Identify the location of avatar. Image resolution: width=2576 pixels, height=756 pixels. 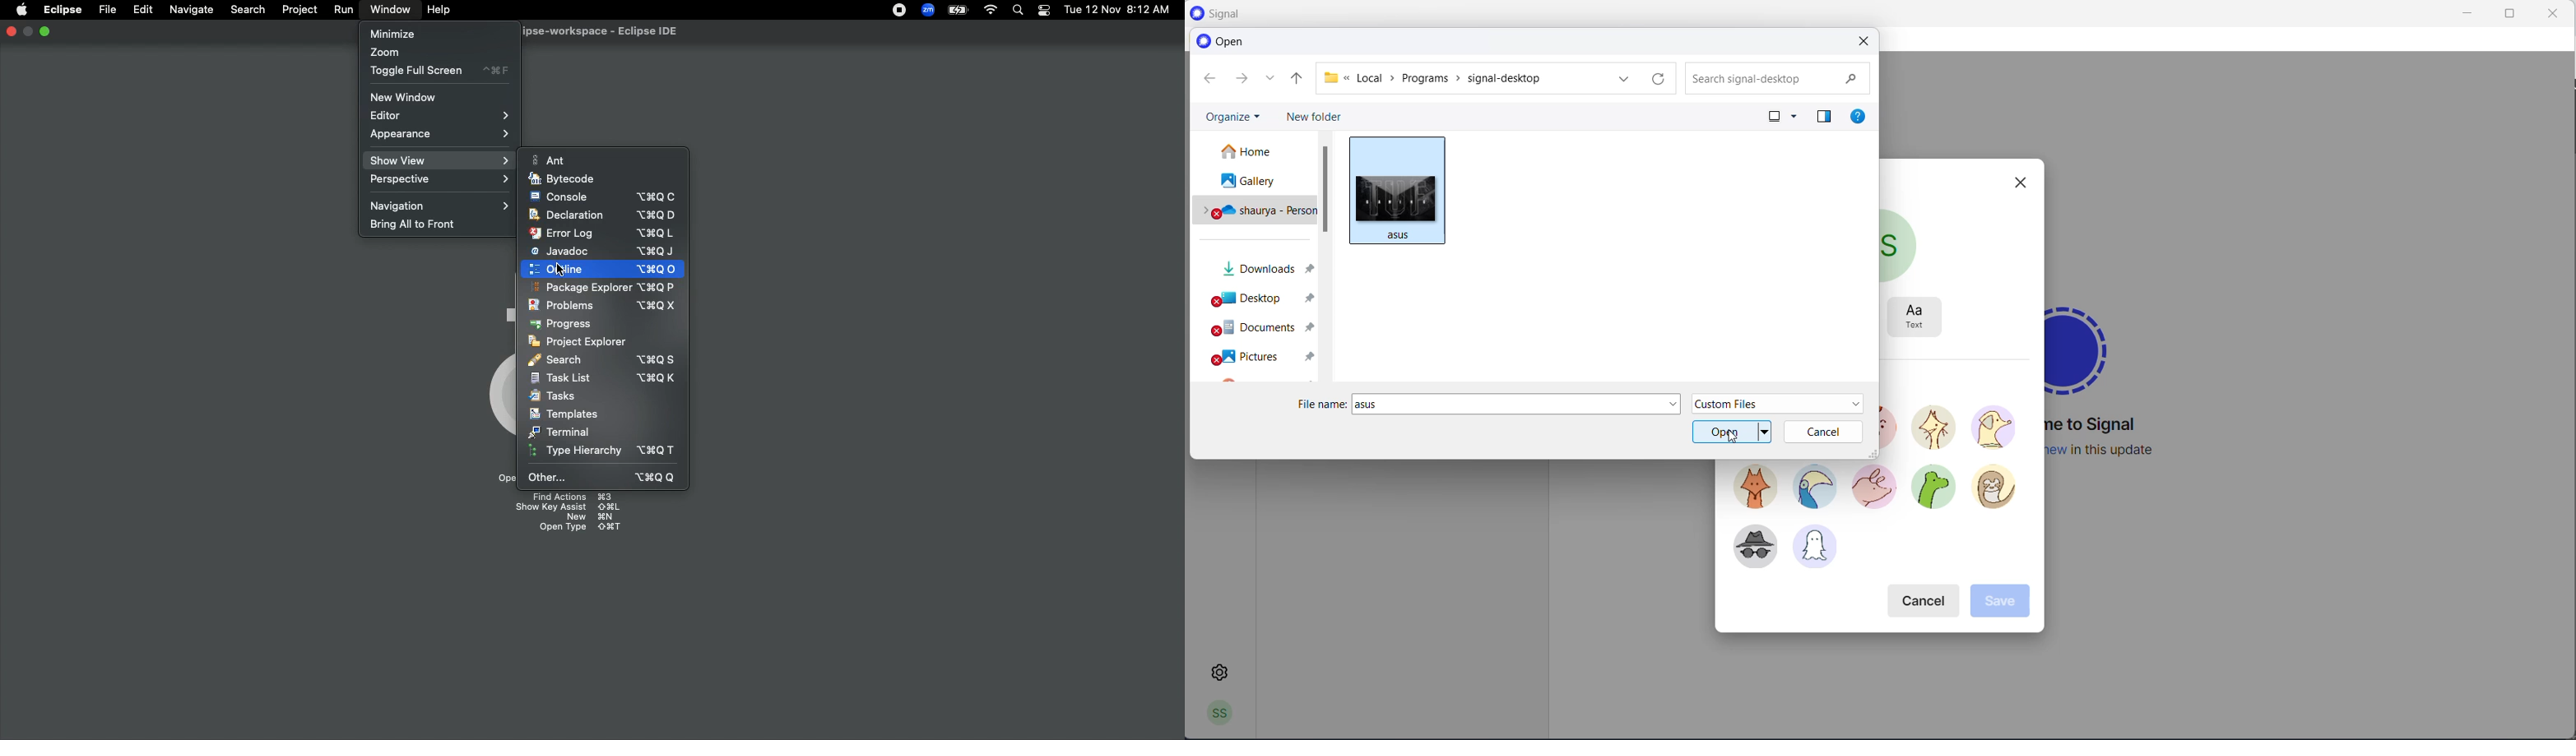
(1874, 489).